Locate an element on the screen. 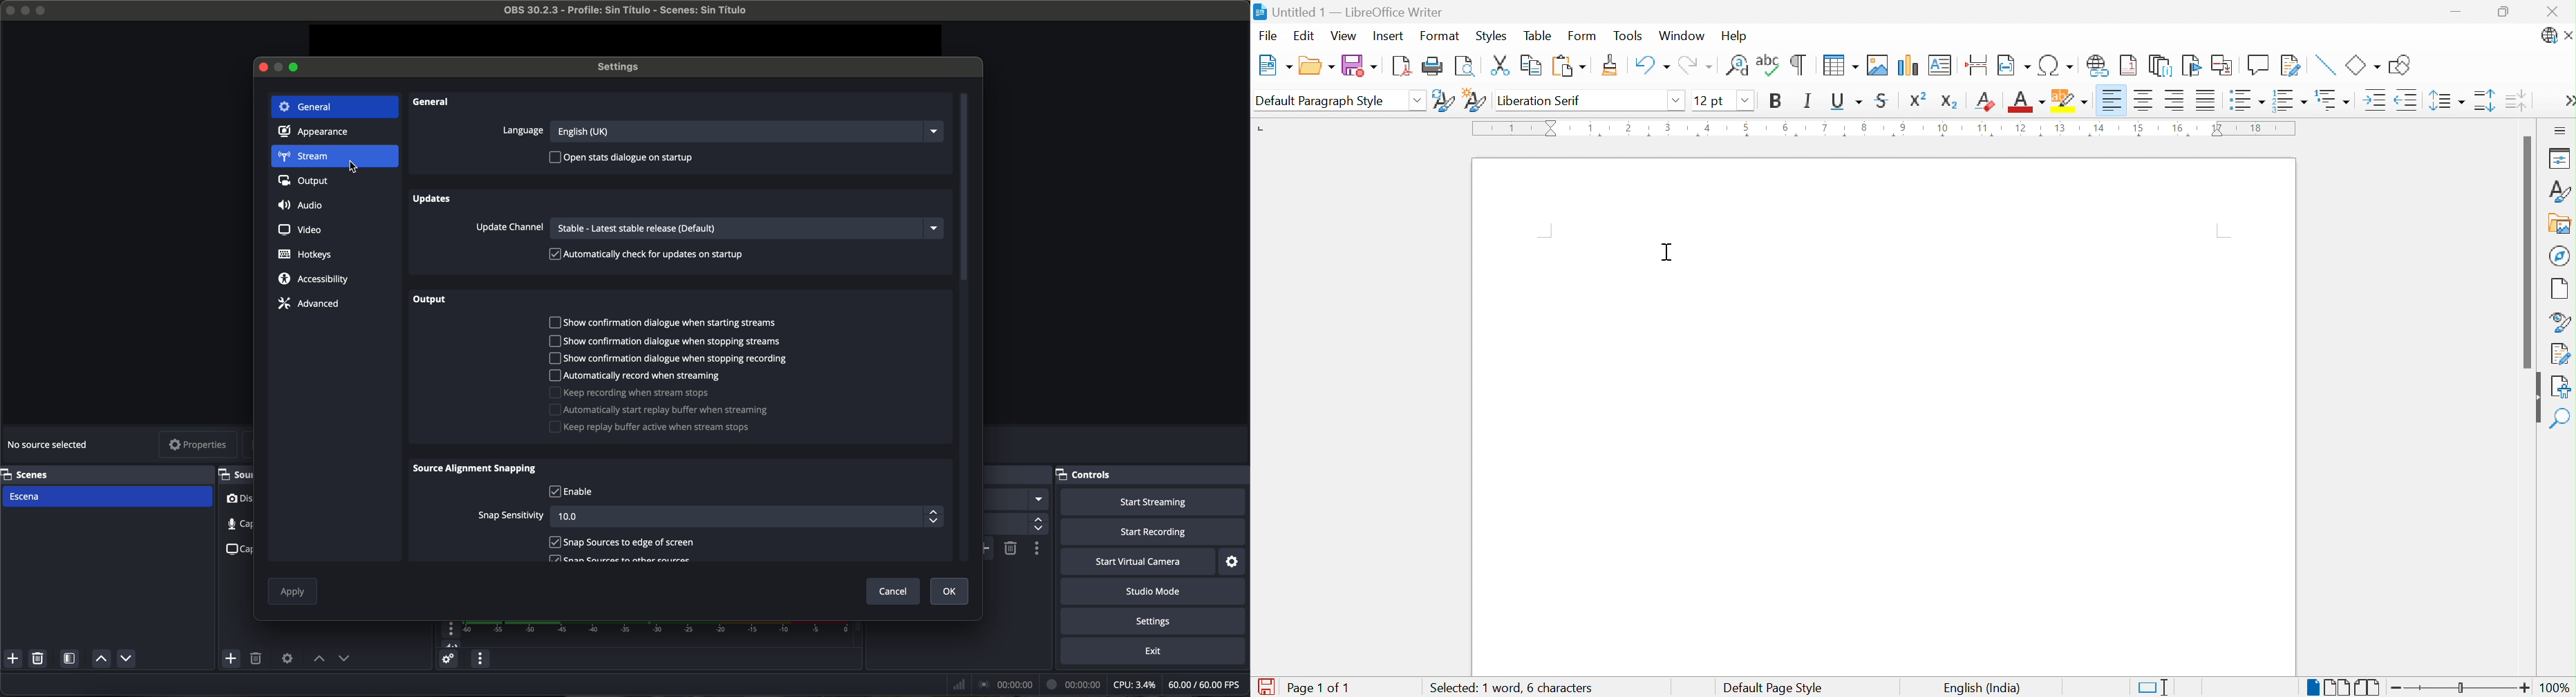 Image resolution: width=2576 pixels, height=700 pixels. Export as PDF is located at coordinates (1402, 67).